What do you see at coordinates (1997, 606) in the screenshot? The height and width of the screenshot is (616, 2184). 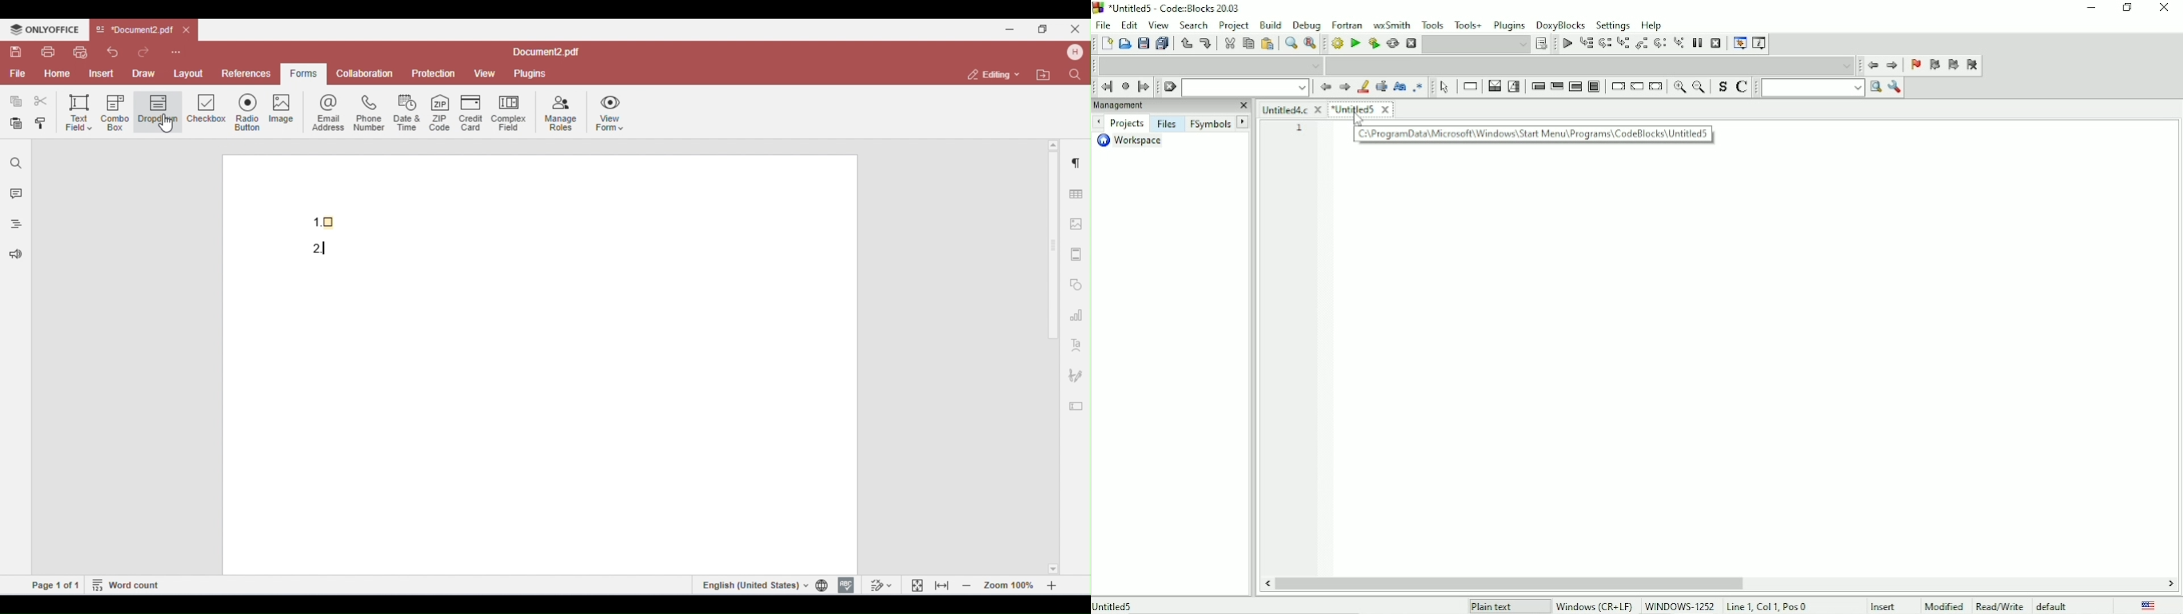 I see `Read/Write` at bounding box center [1997, 606].